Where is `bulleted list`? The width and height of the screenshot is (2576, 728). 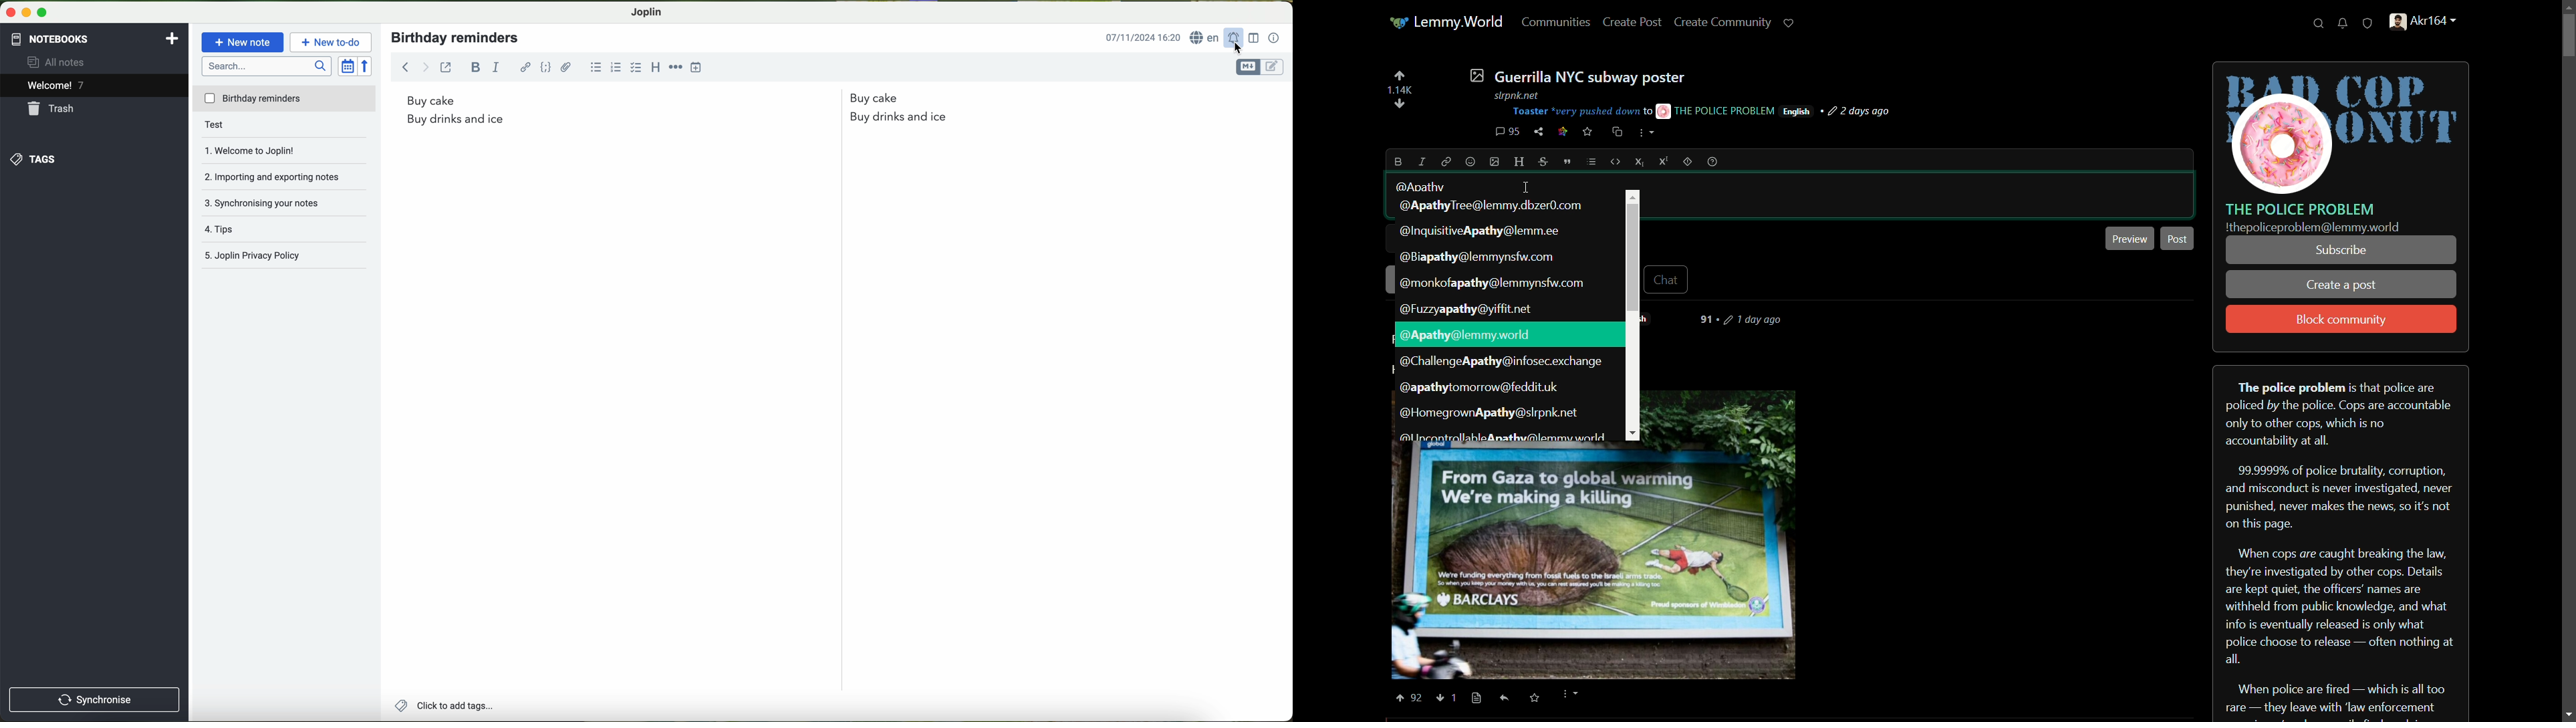 bulleted list is located at coordinates (597, 67).